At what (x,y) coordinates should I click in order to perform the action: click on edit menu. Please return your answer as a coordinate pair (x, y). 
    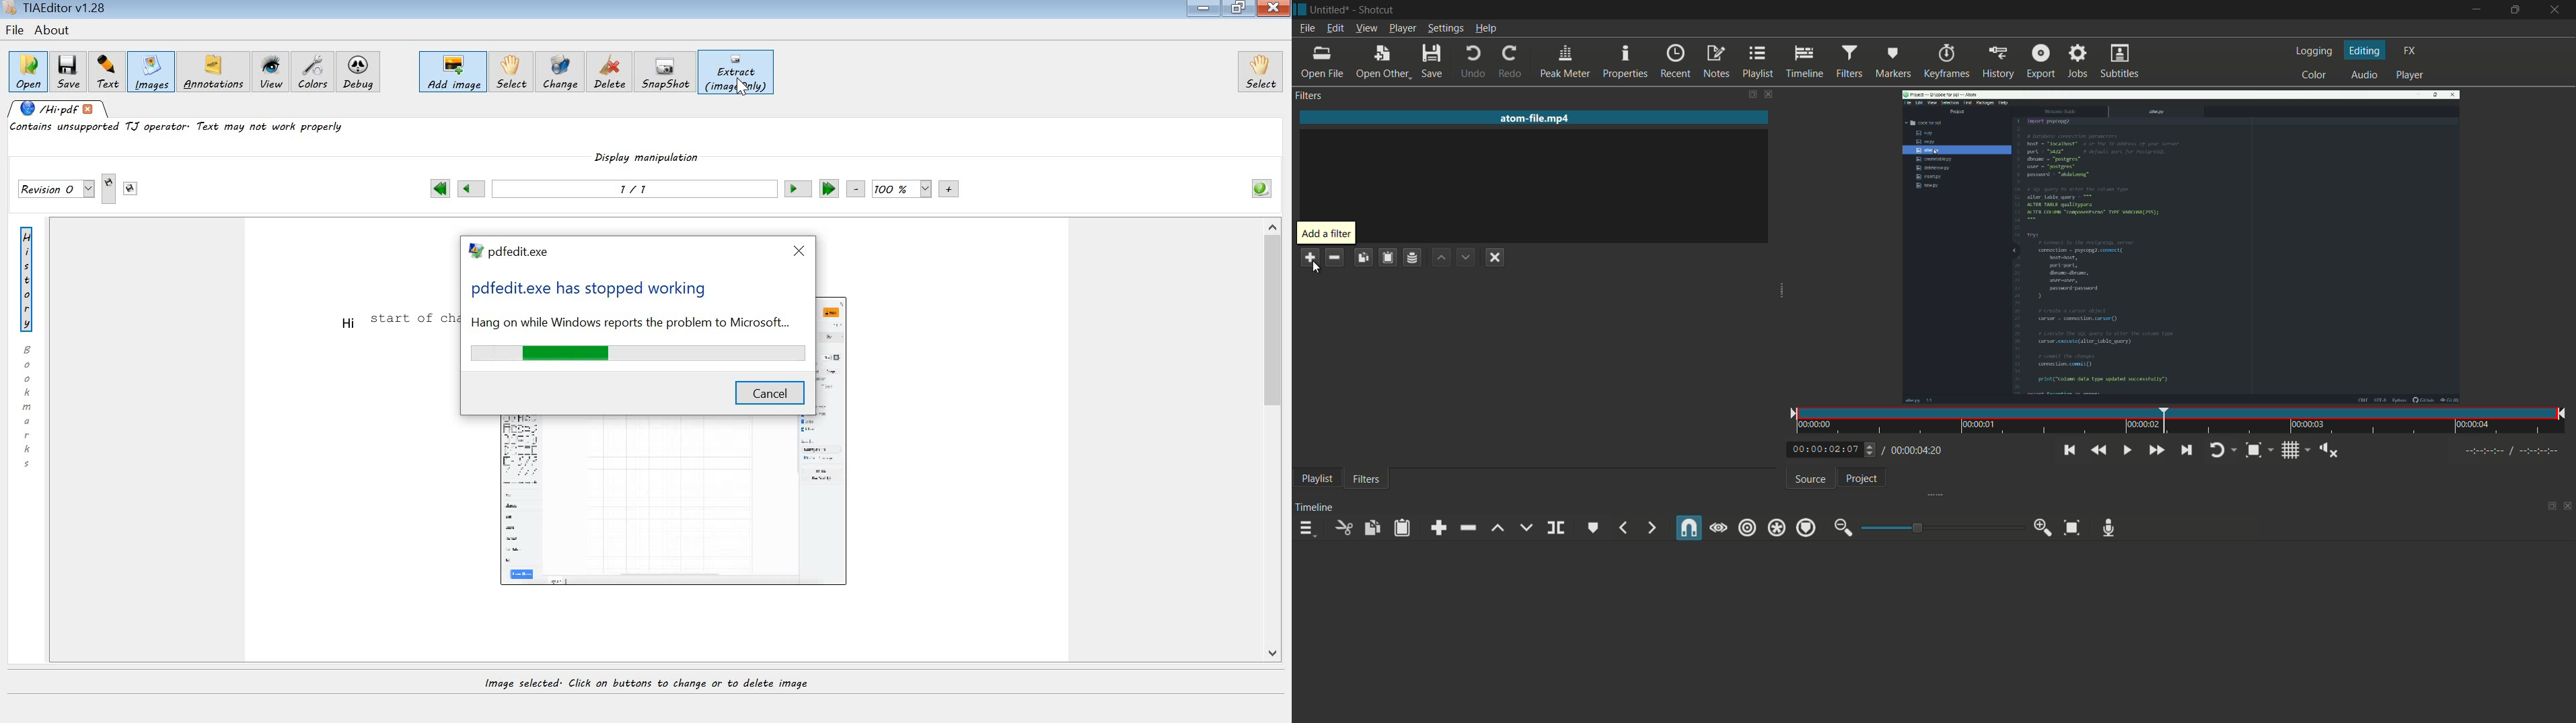
    Looking at the image, I should click on (1335, 28).